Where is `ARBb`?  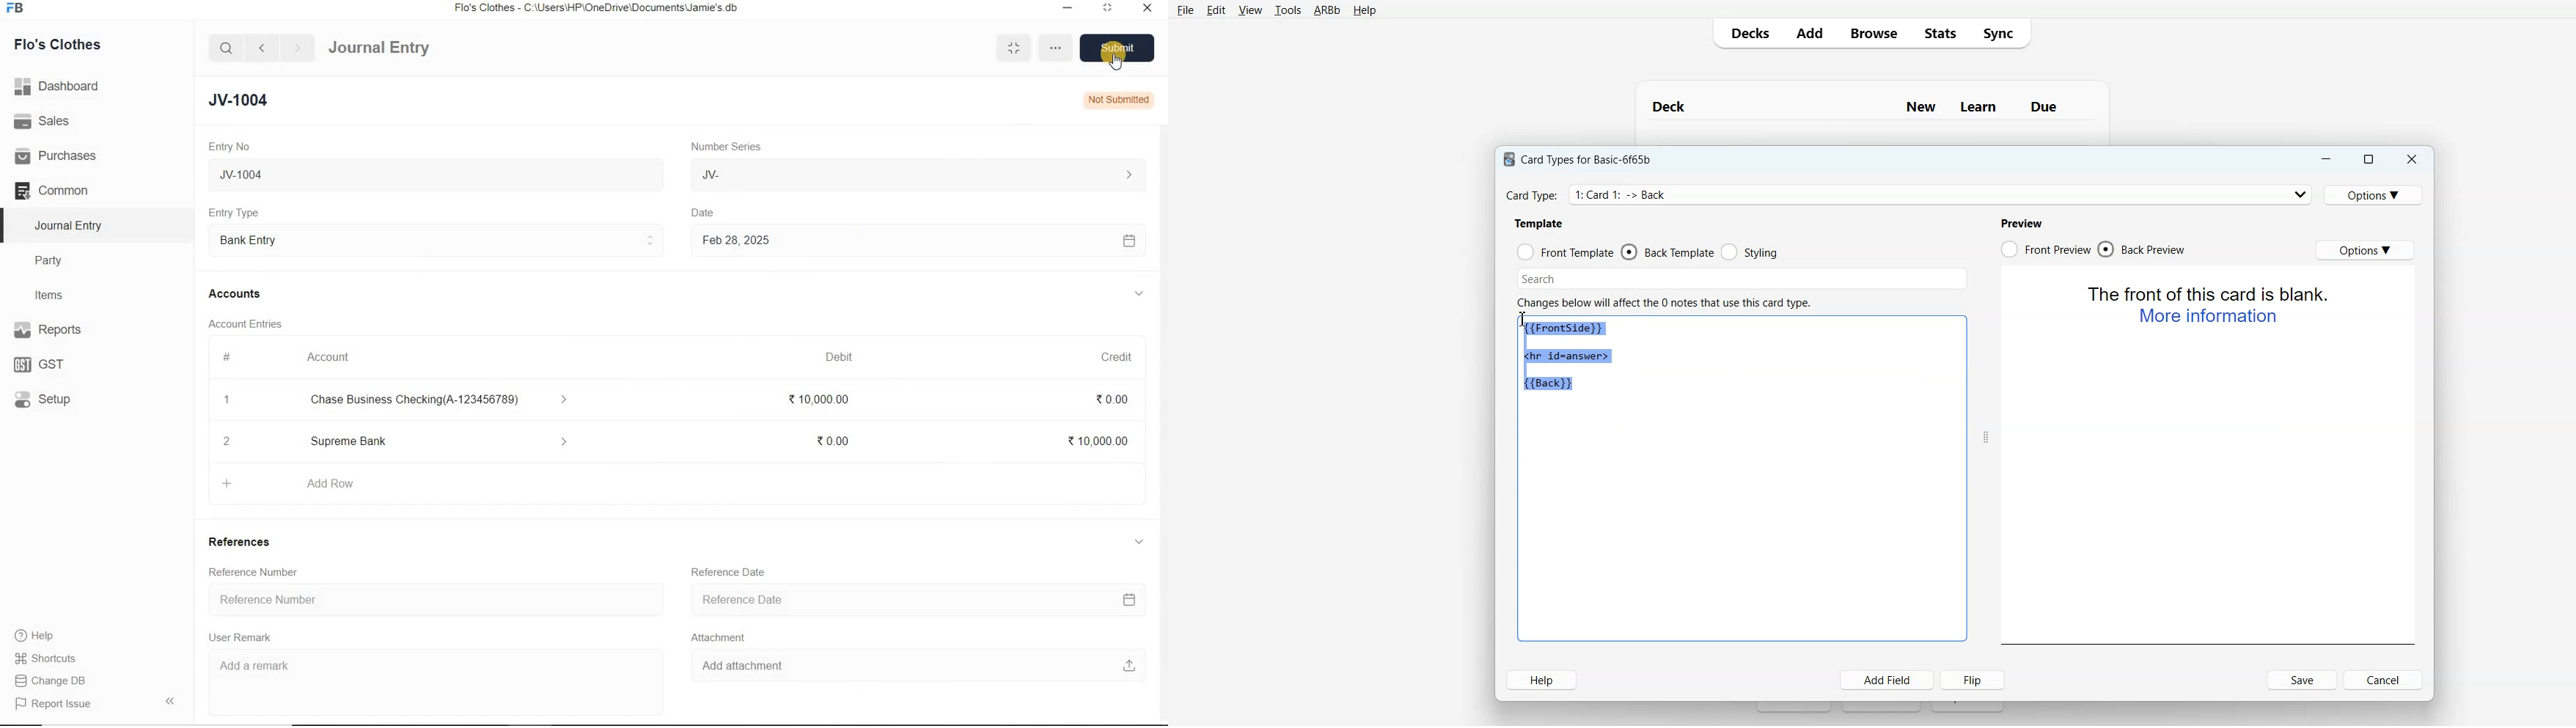
ARBb is located at coordinates (1327, 10).